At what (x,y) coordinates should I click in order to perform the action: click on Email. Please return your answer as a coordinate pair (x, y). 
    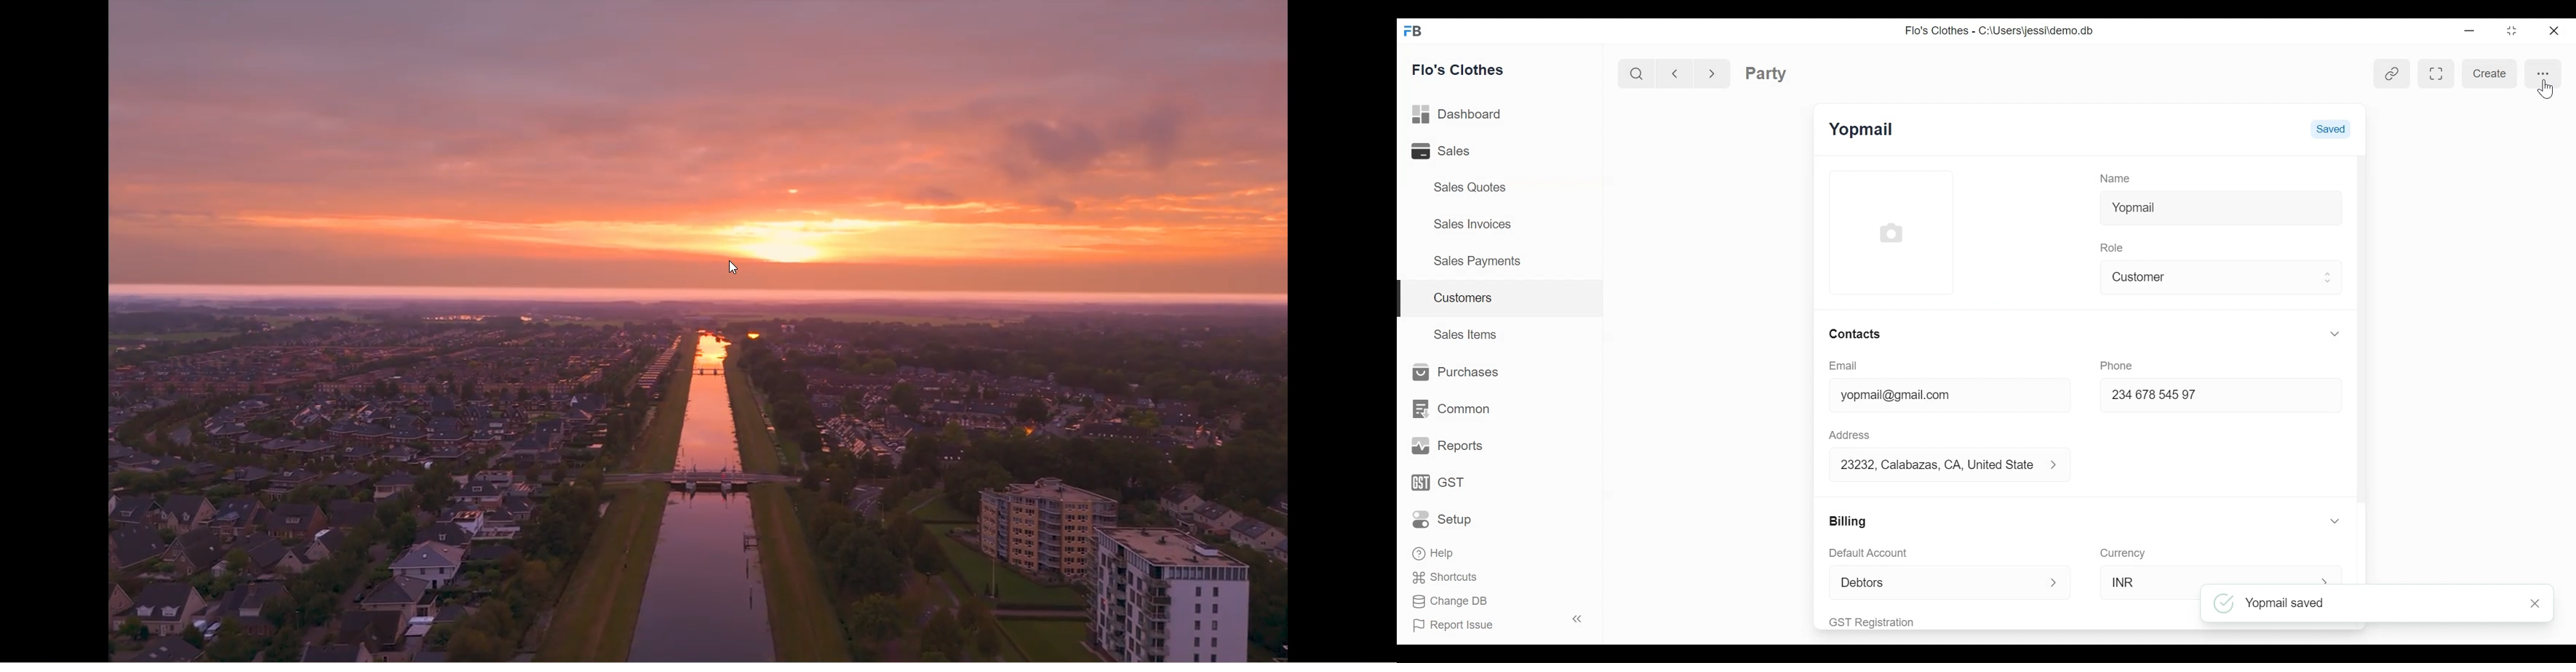
    Looking at the image, I should click on (1843, 366).